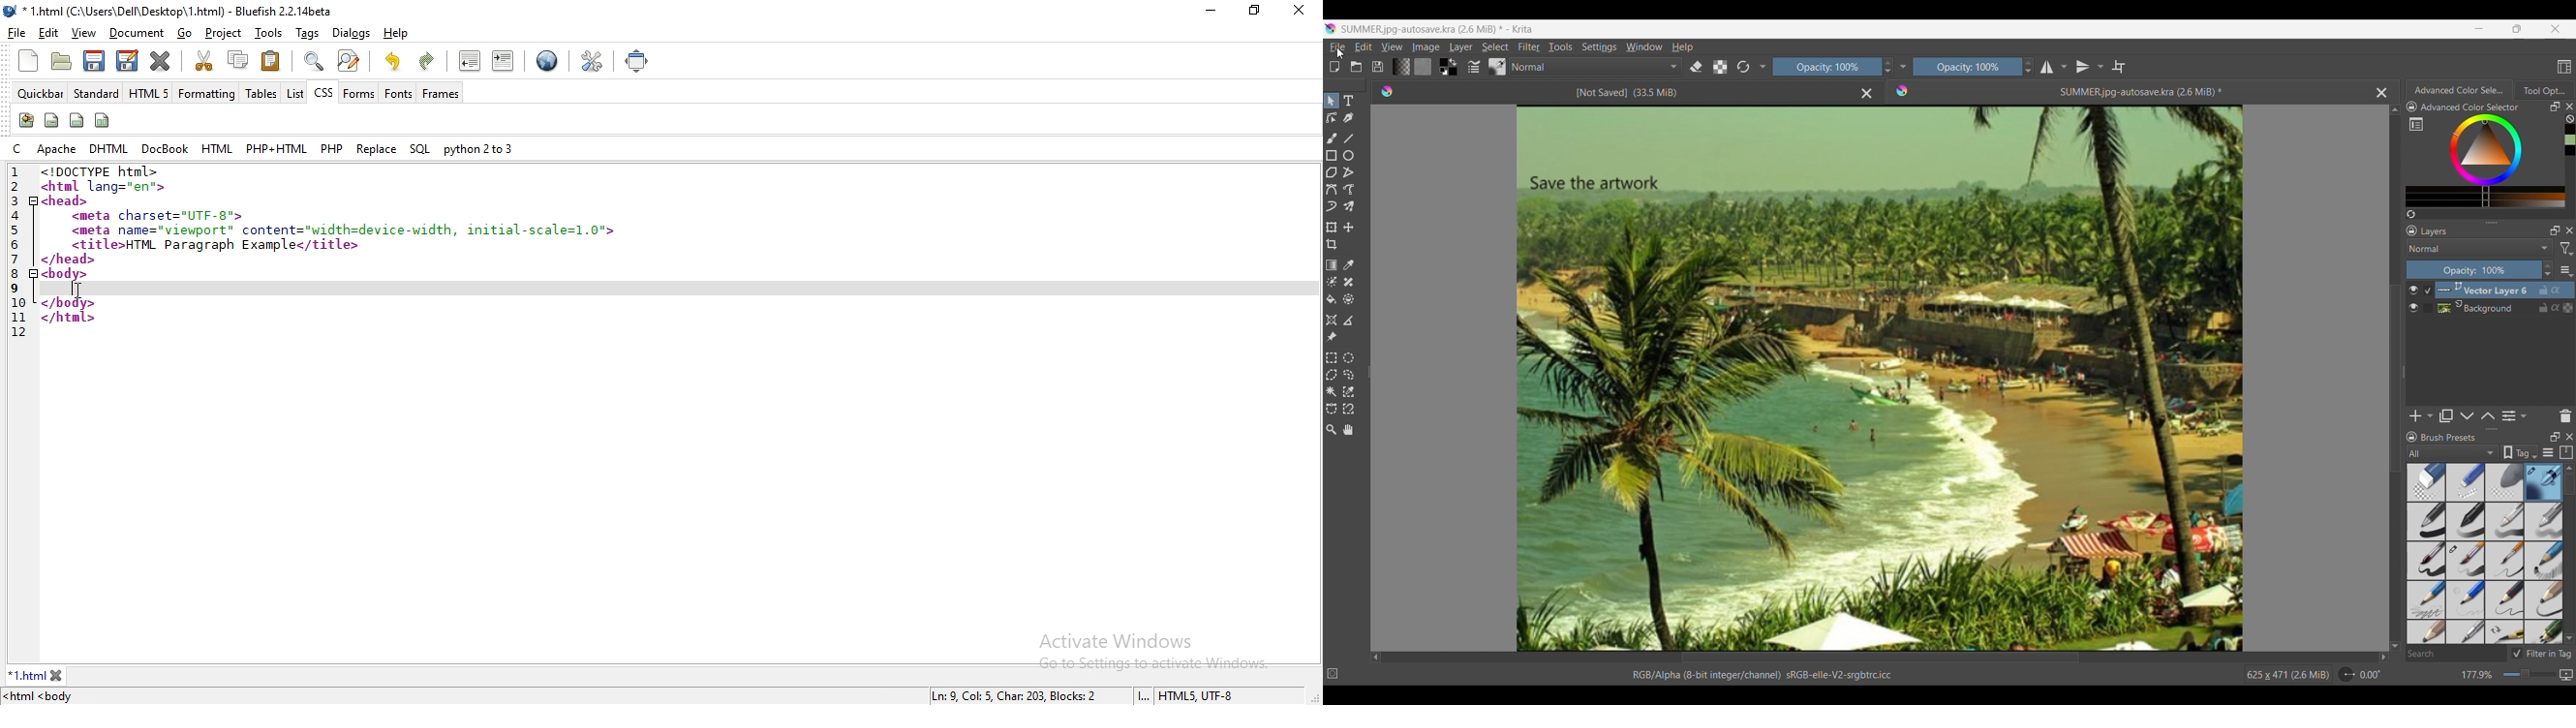  Describe the element at coordinates (306, 32) in the screenshot. I see `tags` at that location.